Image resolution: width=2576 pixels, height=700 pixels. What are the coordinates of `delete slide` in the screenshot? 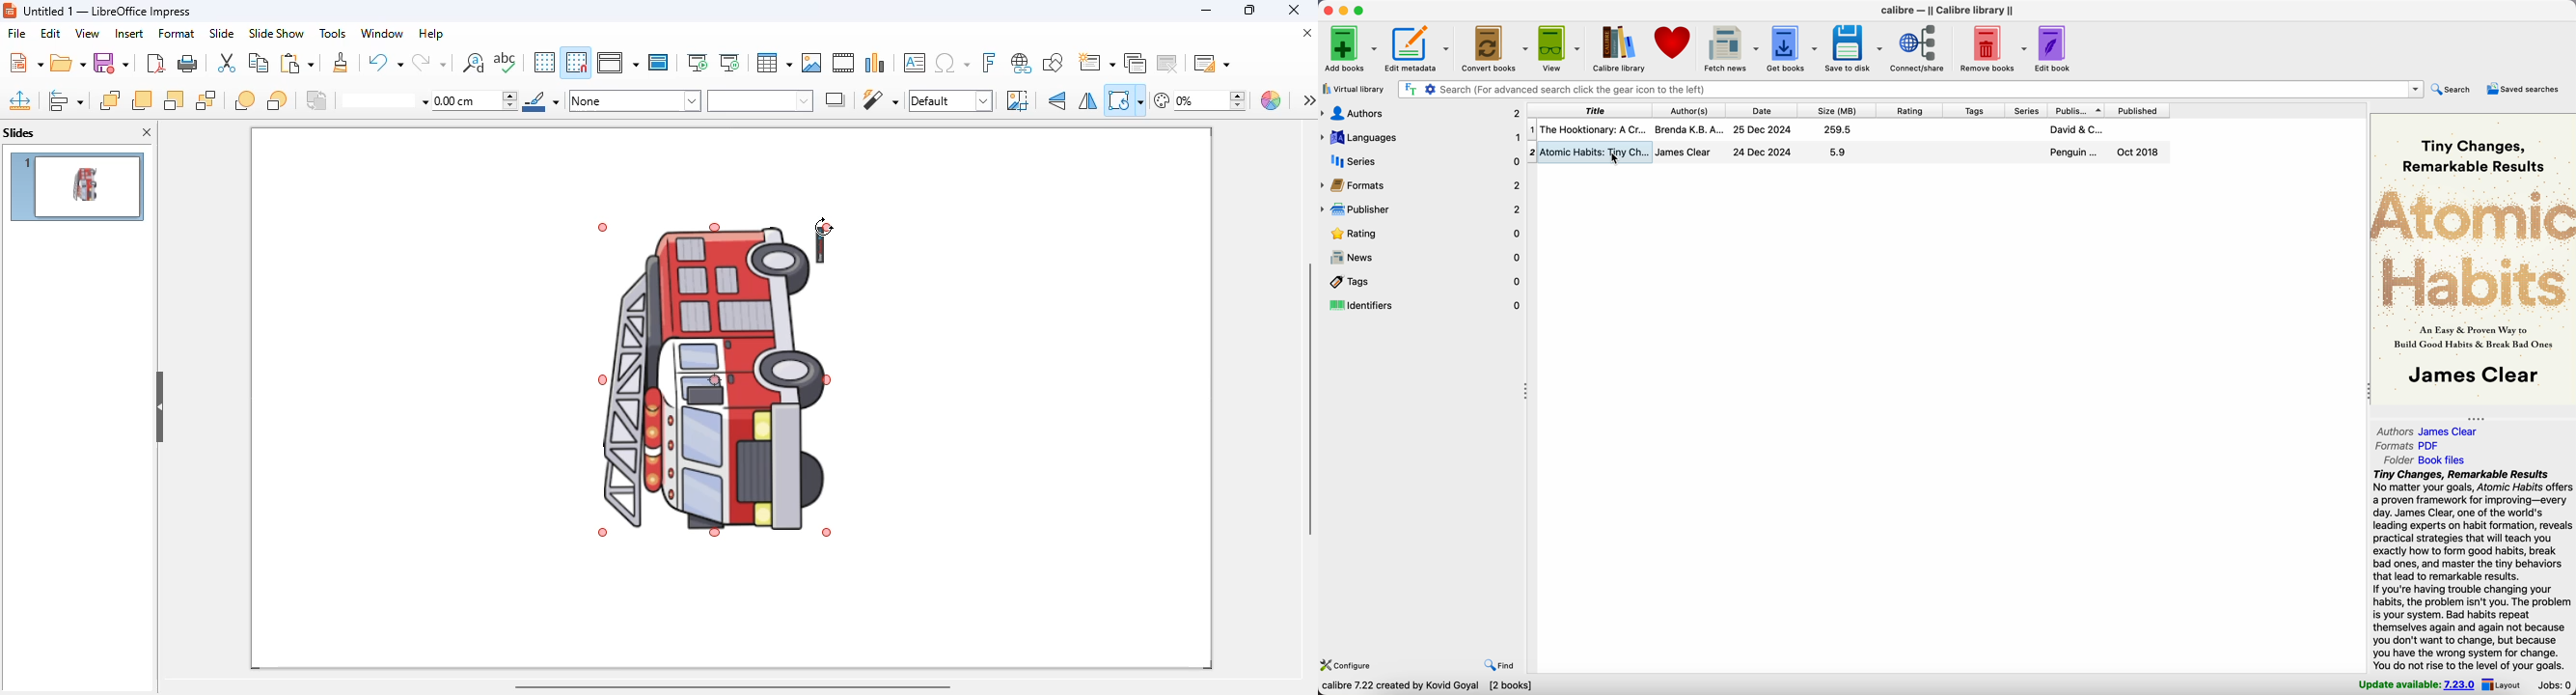 It's located at (1167, 62).